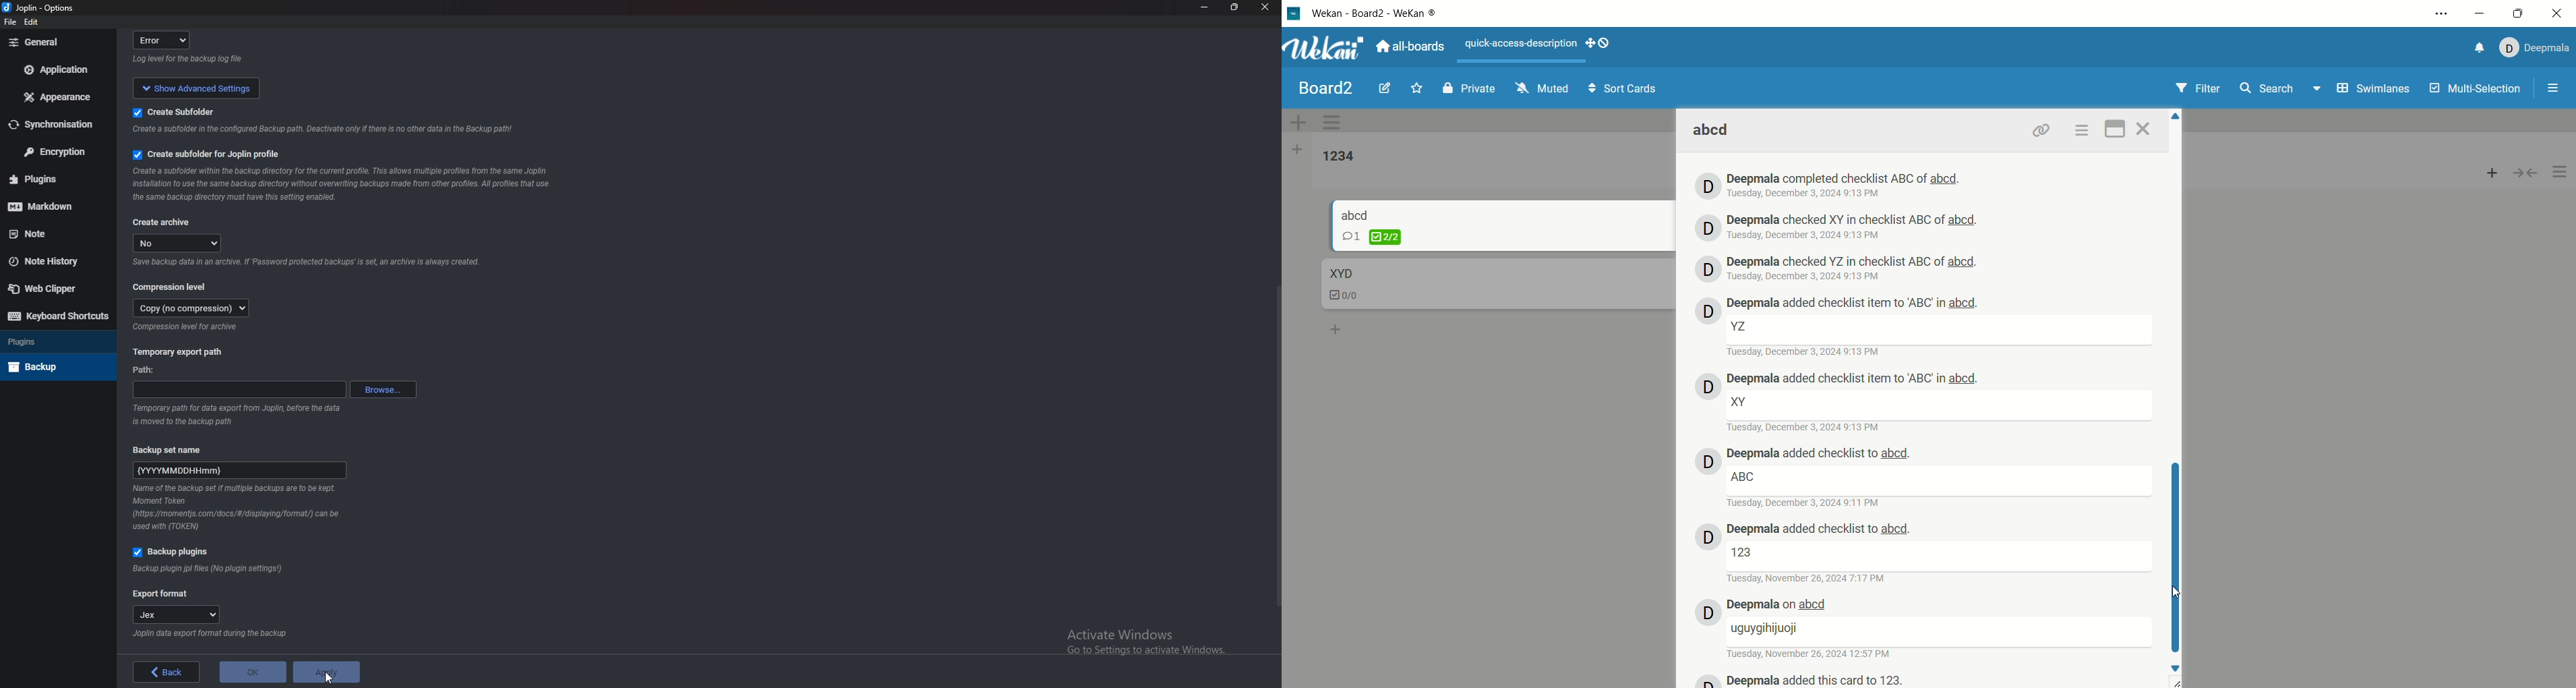  Describe the element at coordinates (192, 308) in the screenshot. I see `copy (no compression)` at that location.